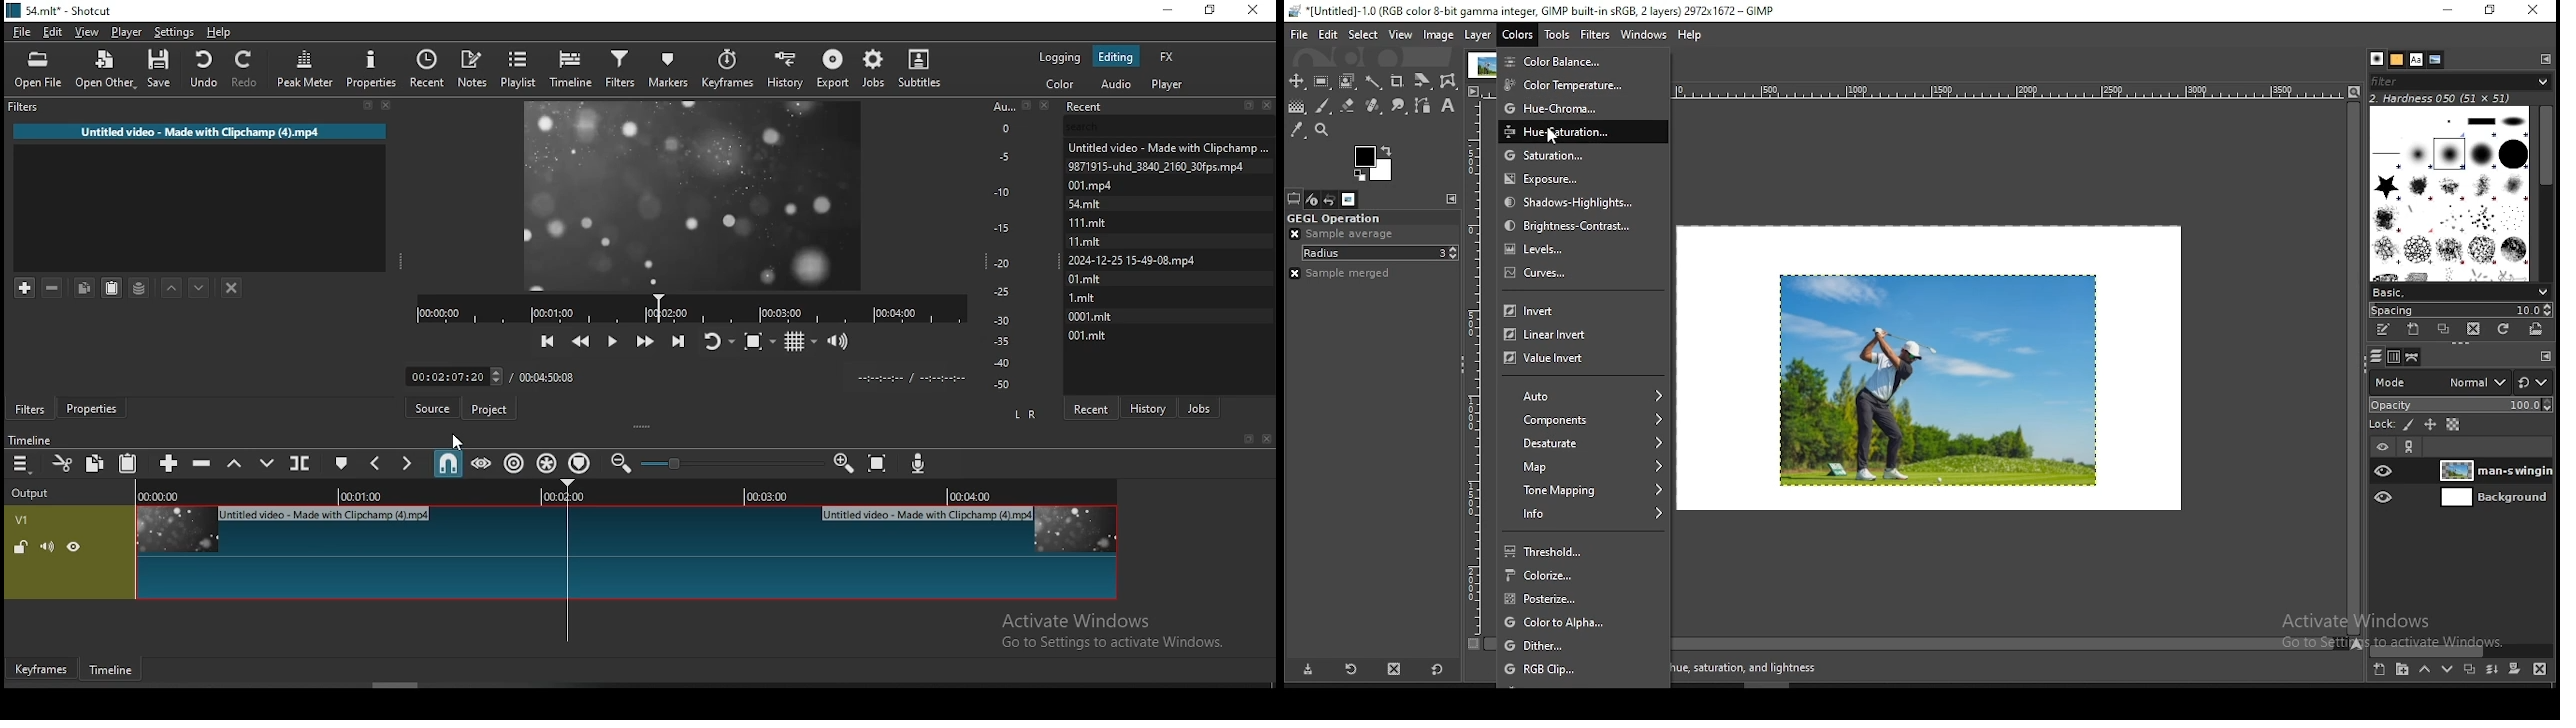 The width and height of the screenshot is (2576, 728). Describe the element at coordinates (915, 378) in the screenshot. I see `time format` at that location.